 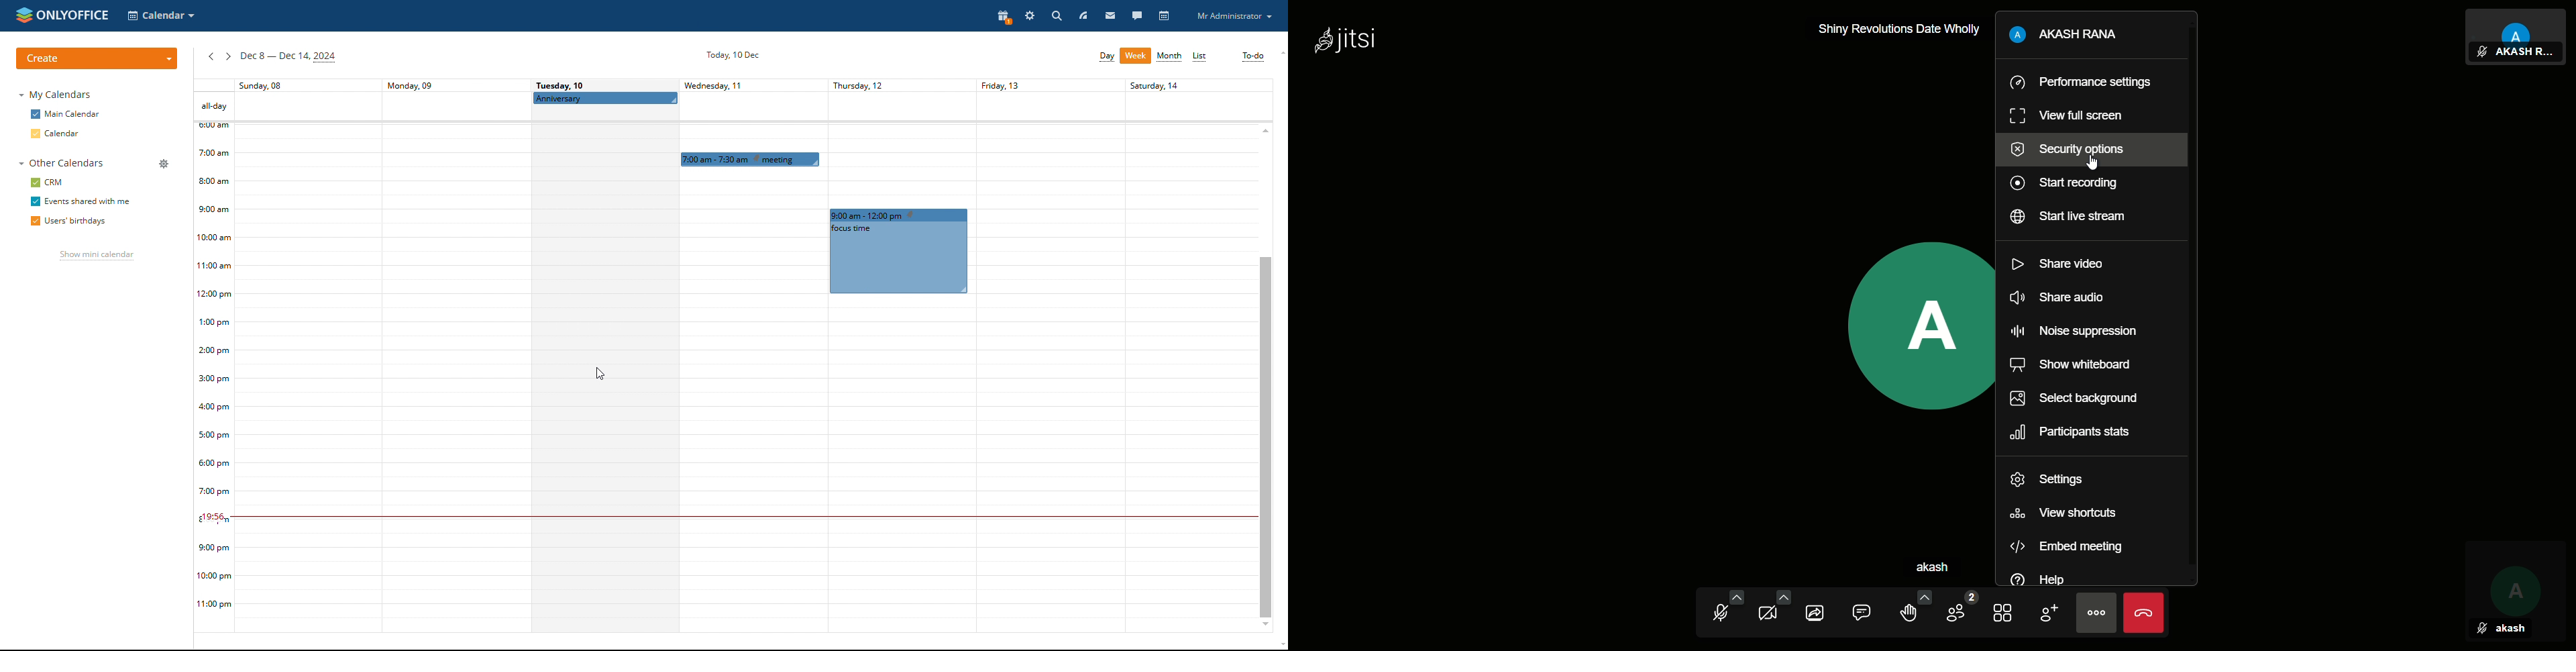 What do you see at coordinates (1911, 610) in the screenshot?
I see `` at bounding box center [1911, 610].